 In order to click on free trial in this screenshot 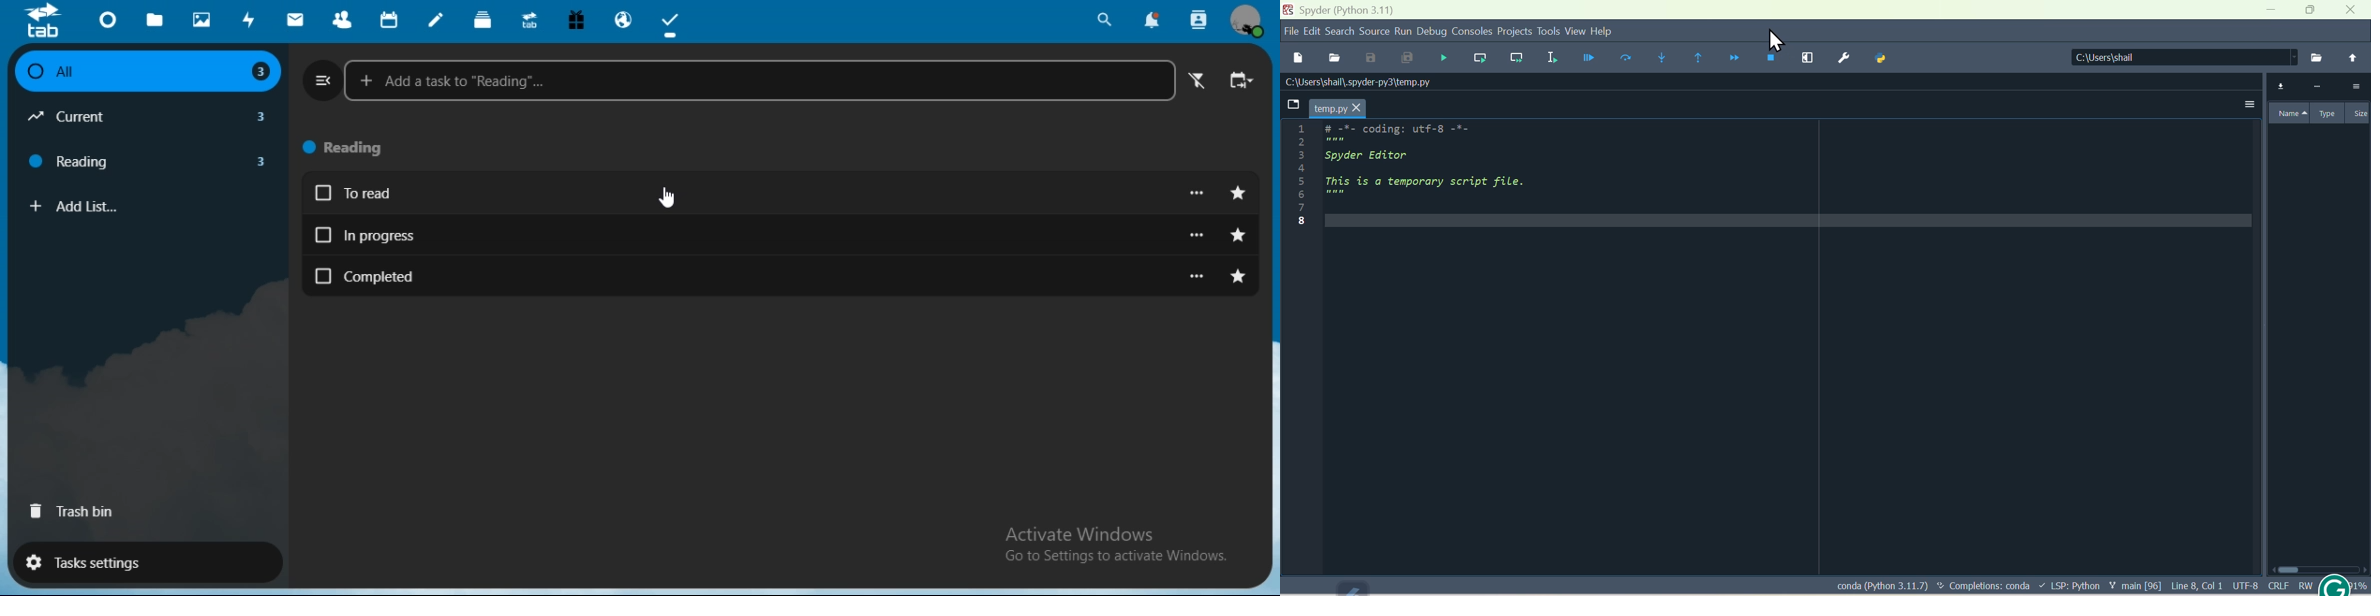, I will do `click(577, 19)`.